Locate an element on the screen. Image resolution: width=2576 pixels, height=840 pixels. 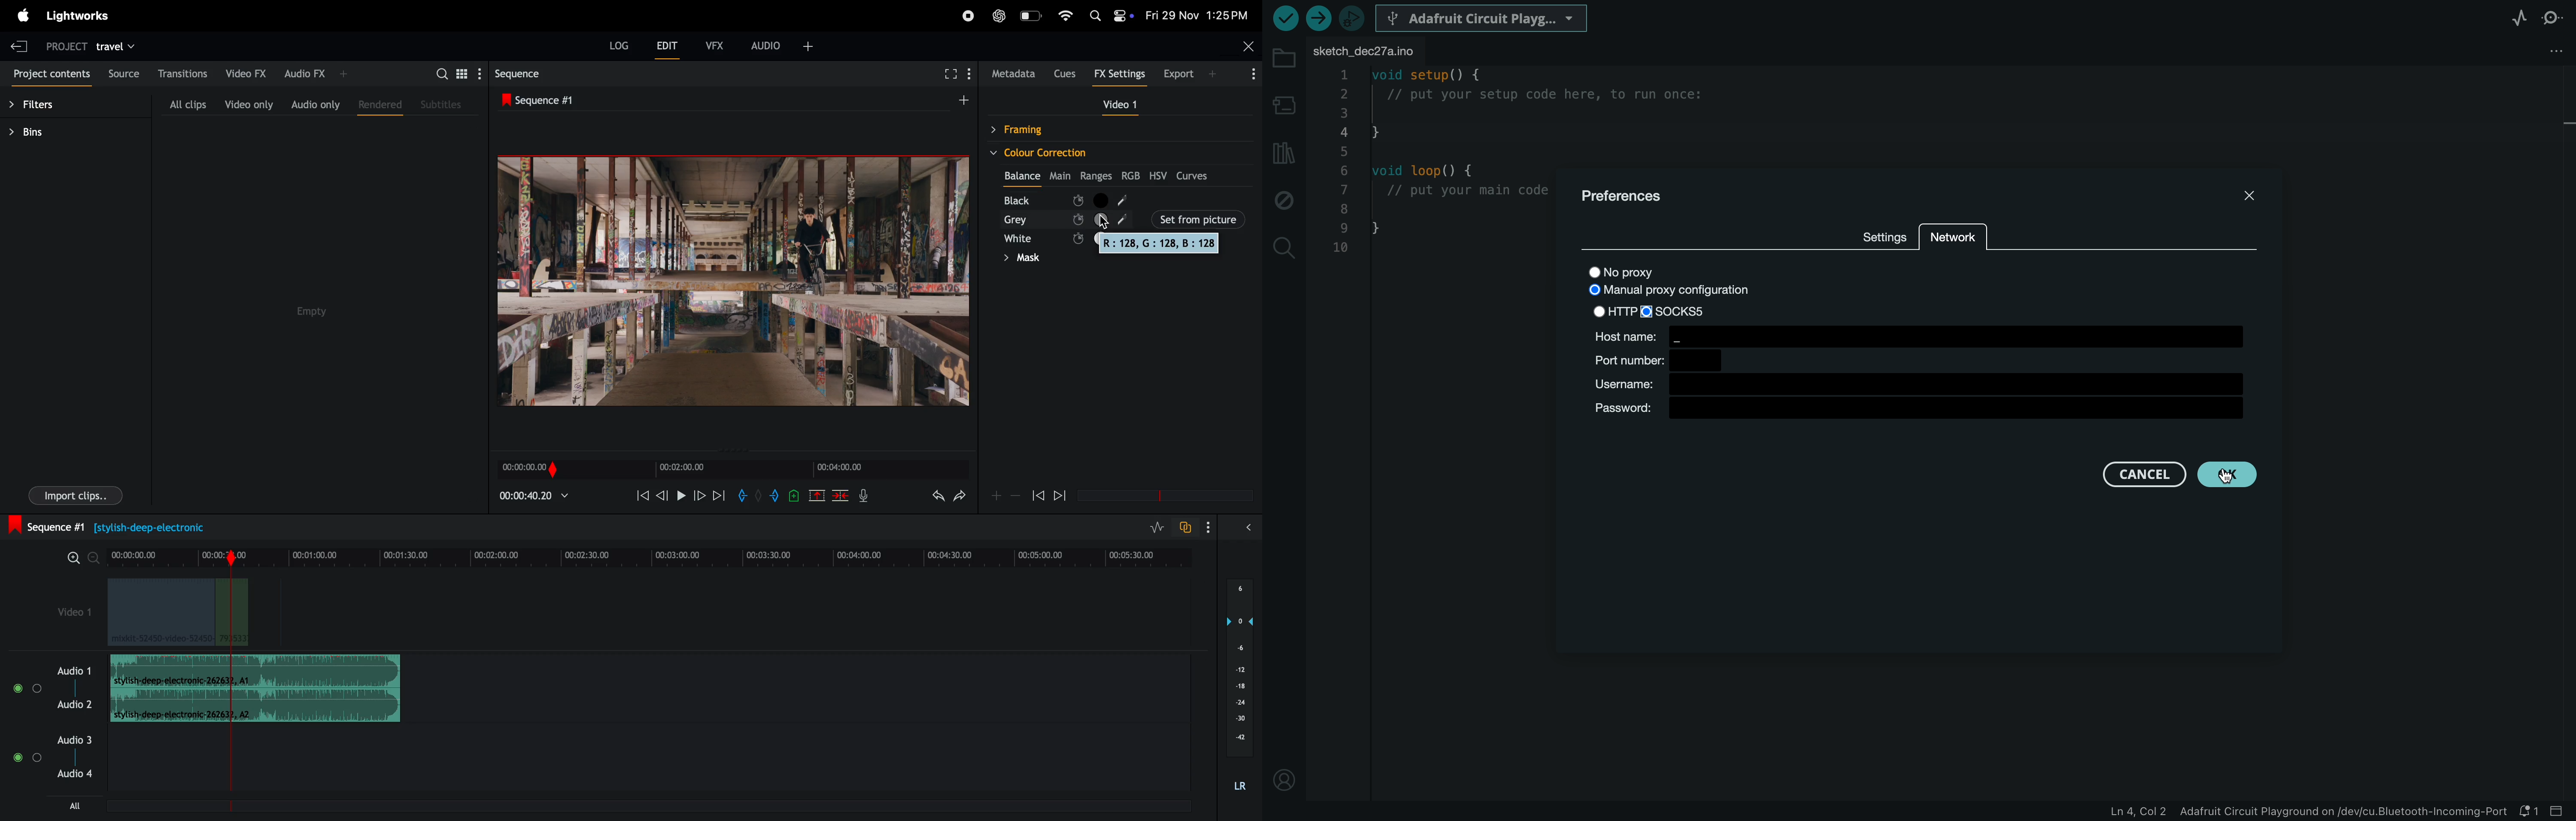
show menu is located at coordinates (970, 72).